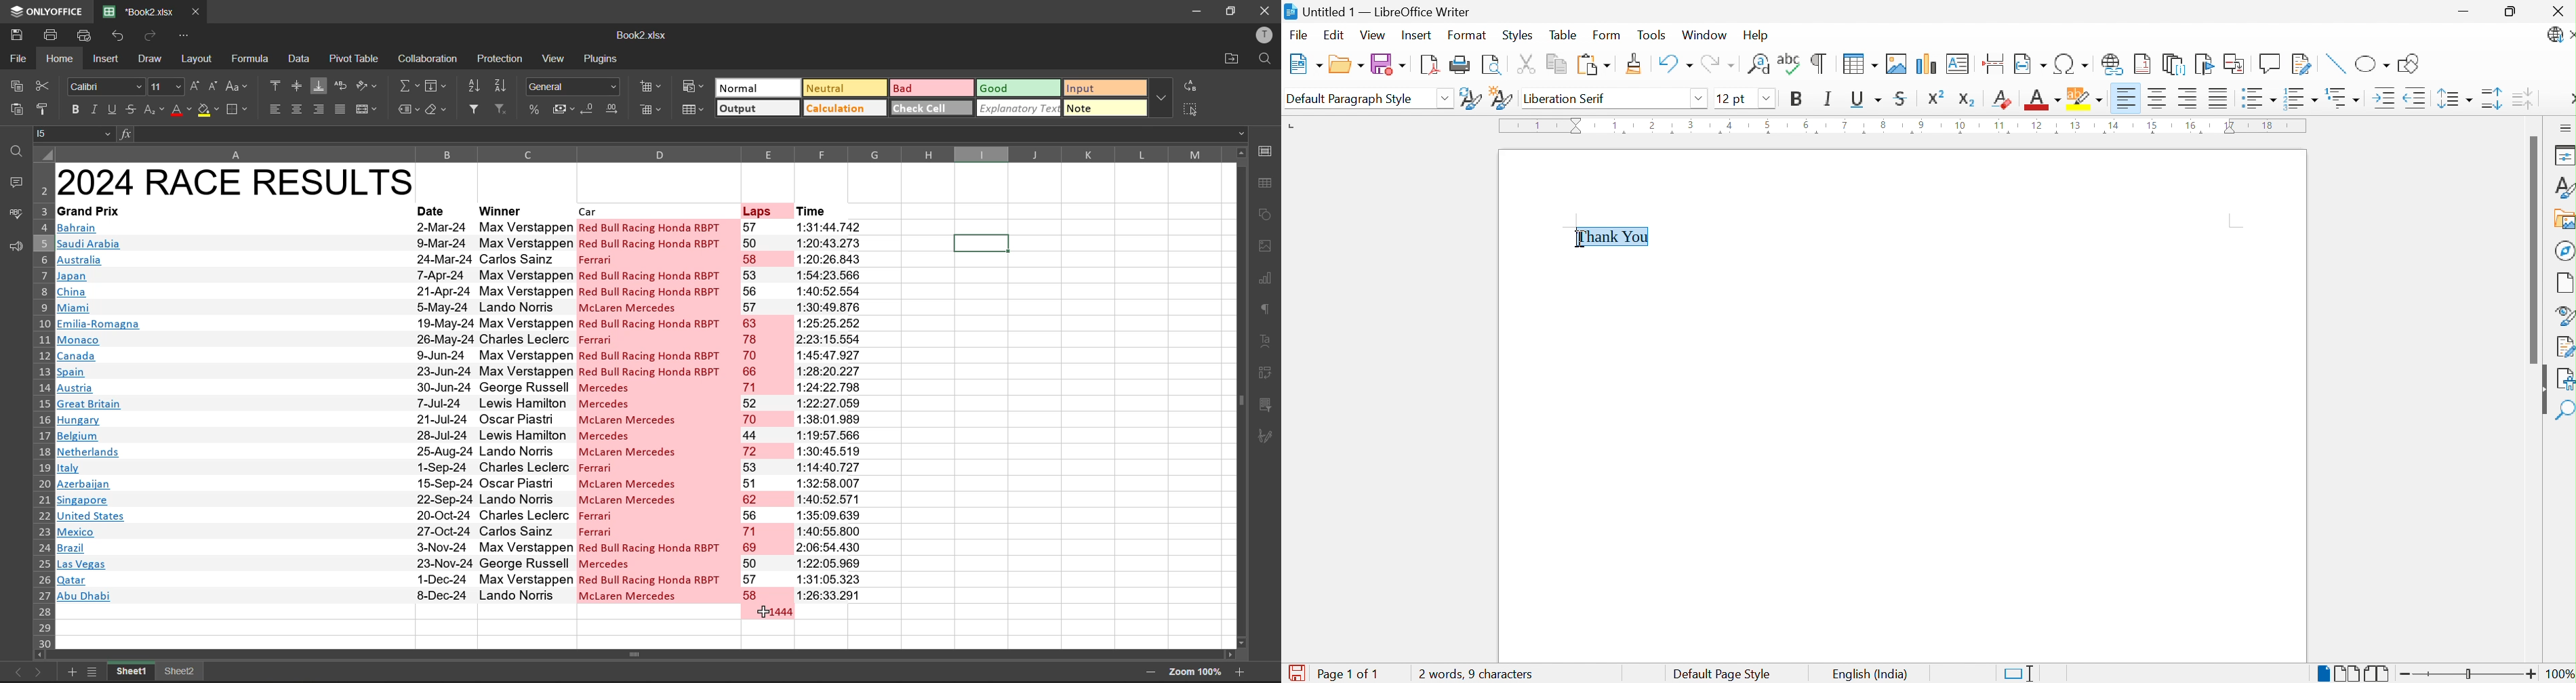 This screenshot has width=2576, height=700. Describe the element at coordinates (2112, 65) in the screenshot. I see `Insert Hyperlink` at that location.